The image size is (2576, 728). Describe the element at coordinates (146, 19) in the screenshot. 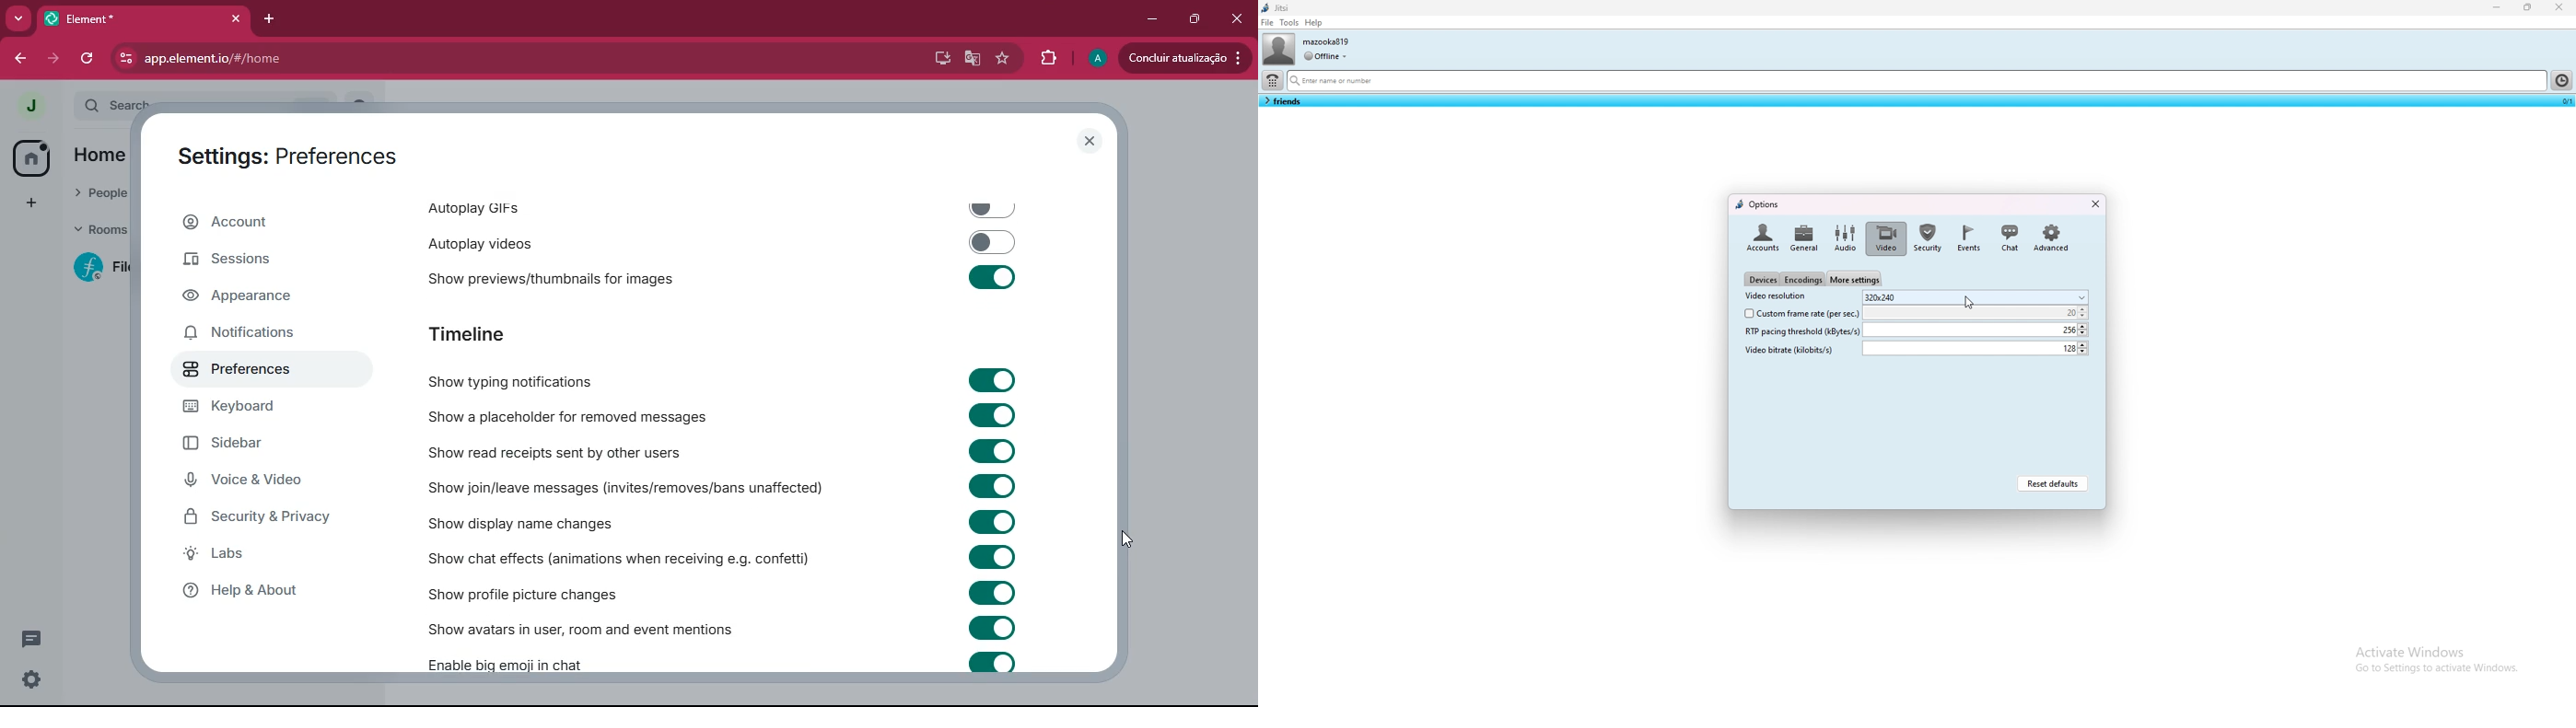

I see `element tab` at that location.